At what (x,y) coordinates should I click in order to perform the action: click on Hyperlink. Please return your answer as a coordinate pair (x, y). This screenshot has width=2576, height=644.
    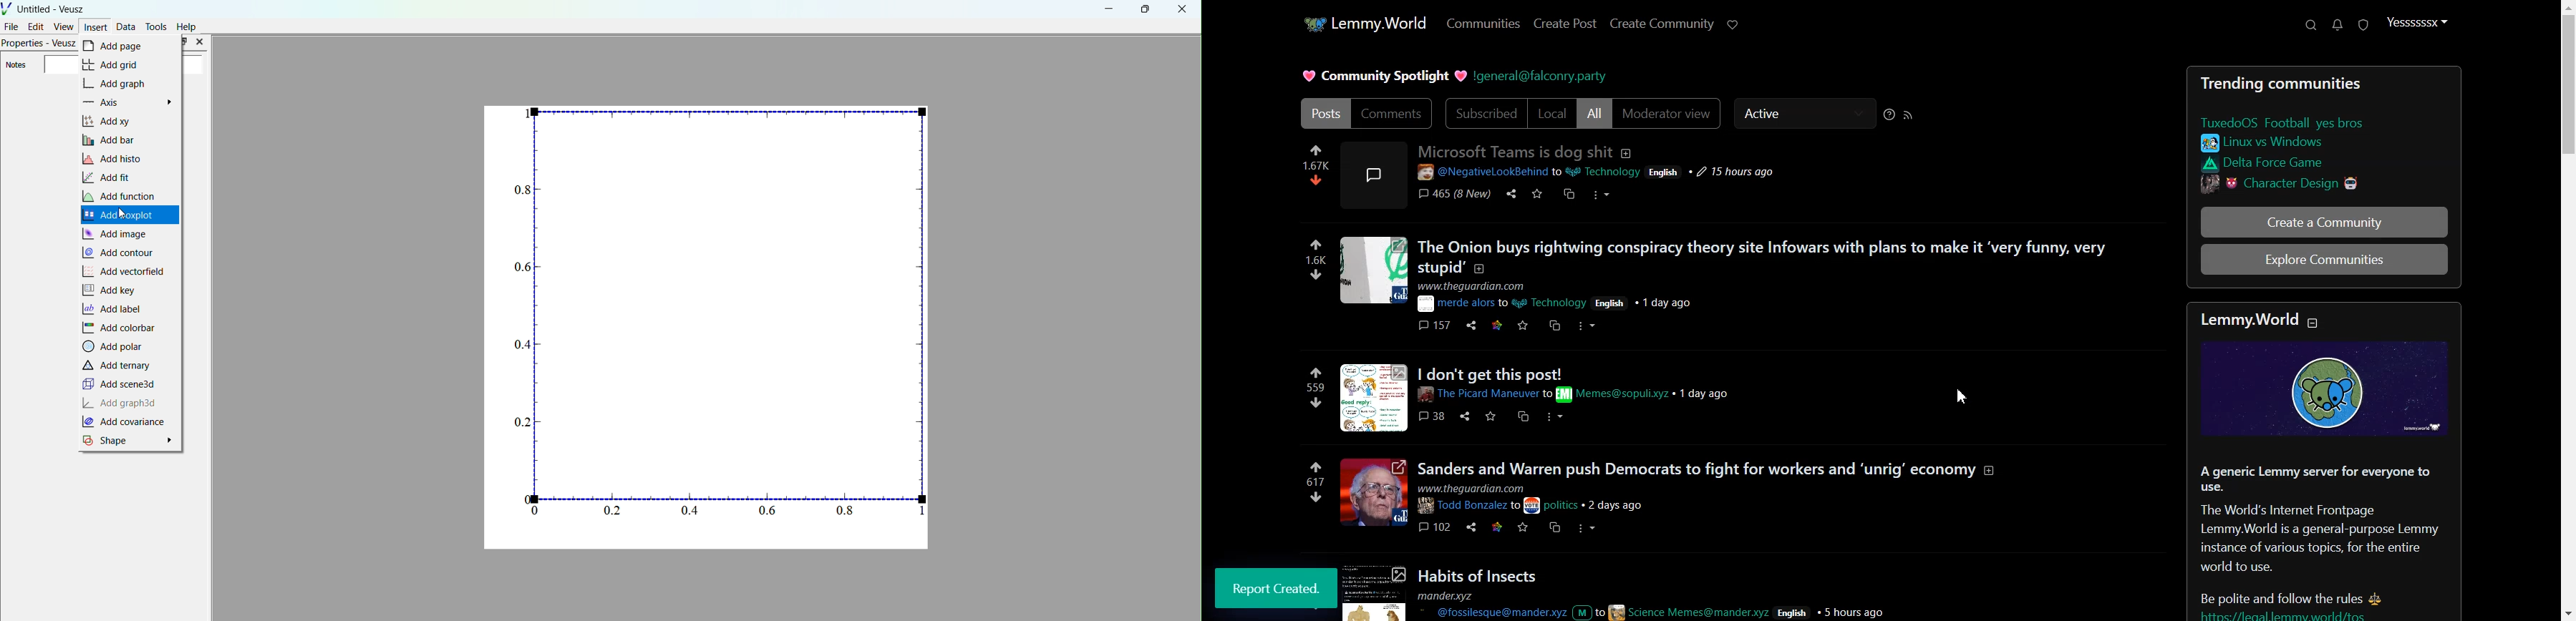
    Looking at the image, I should click on (1543, 77).